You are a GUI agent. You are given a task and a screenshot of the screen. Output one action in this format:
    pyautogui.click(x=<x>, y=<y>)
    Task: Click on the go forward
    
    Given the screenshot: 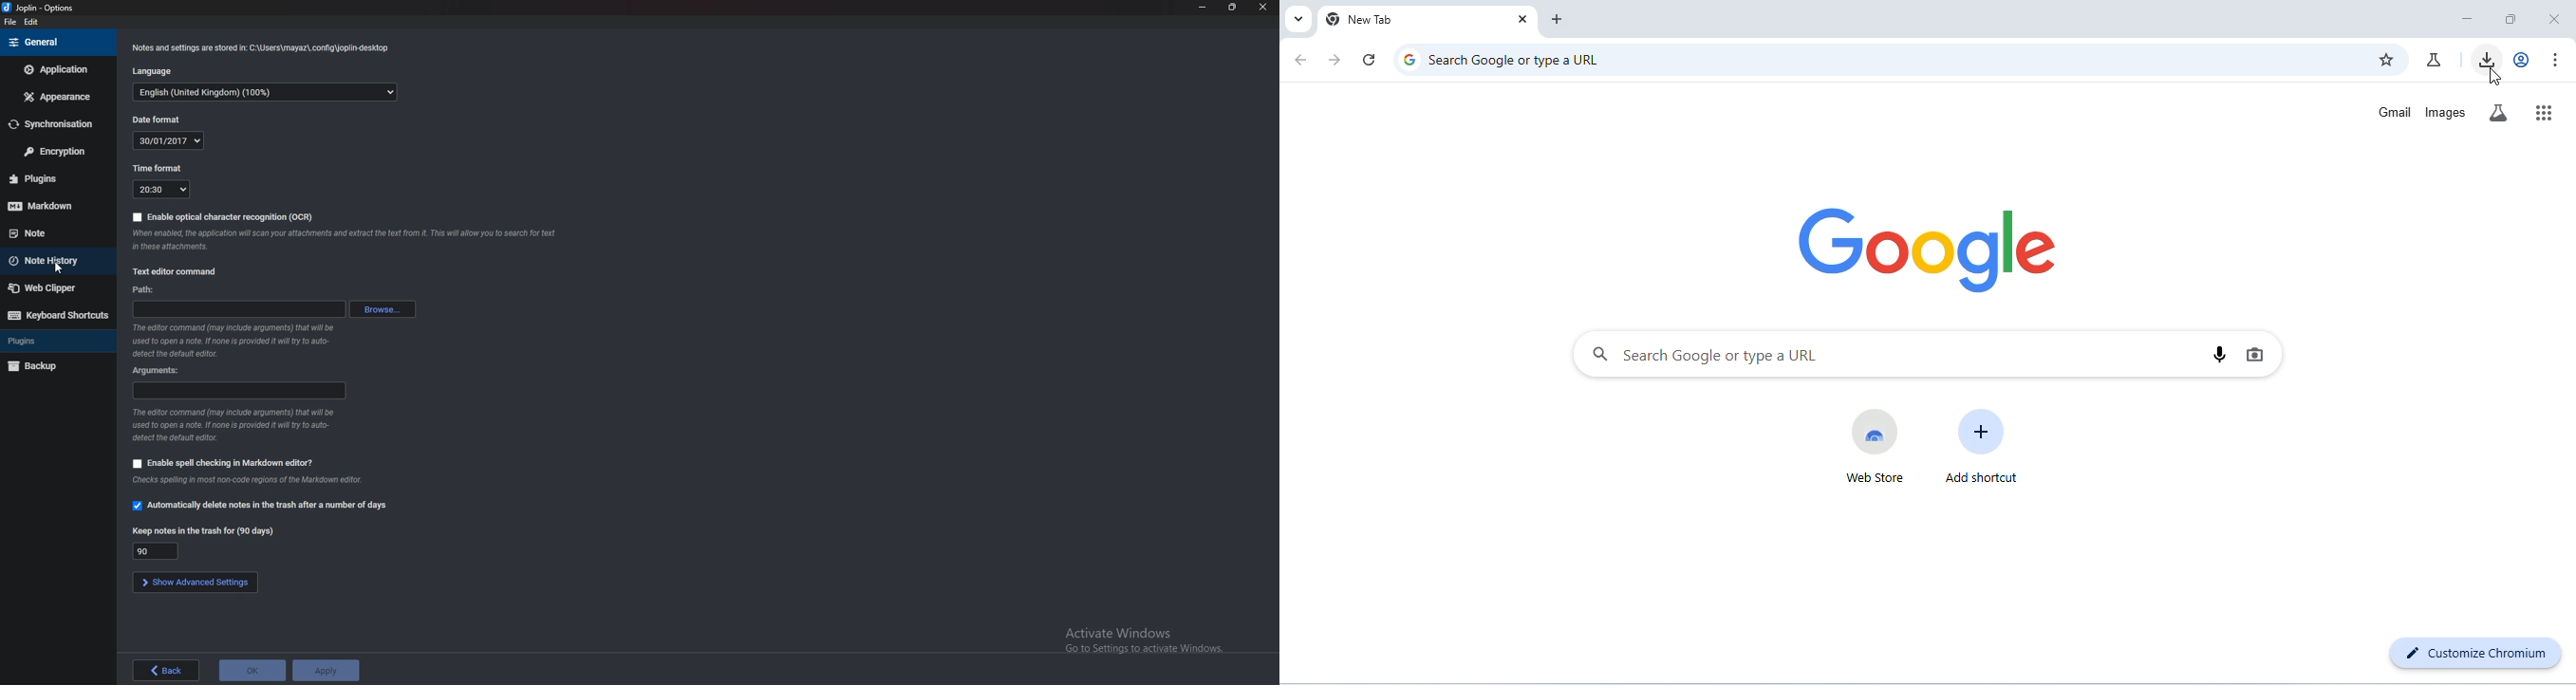 What is the action you would take?
    pyautogui.click(x=1337, y=60)
    